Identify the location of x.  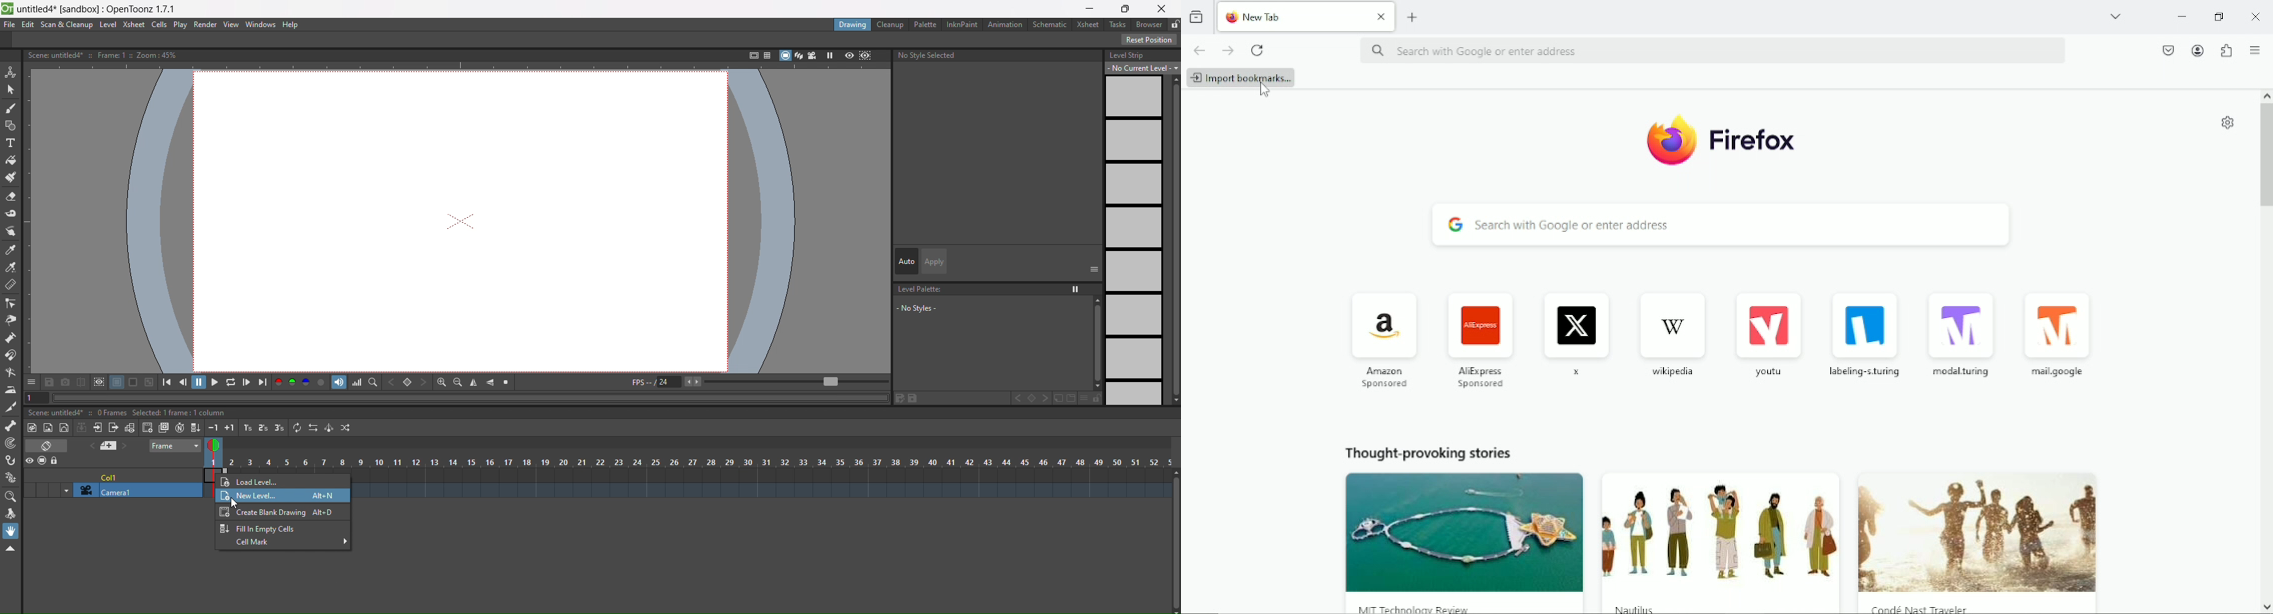
(1576, 336).